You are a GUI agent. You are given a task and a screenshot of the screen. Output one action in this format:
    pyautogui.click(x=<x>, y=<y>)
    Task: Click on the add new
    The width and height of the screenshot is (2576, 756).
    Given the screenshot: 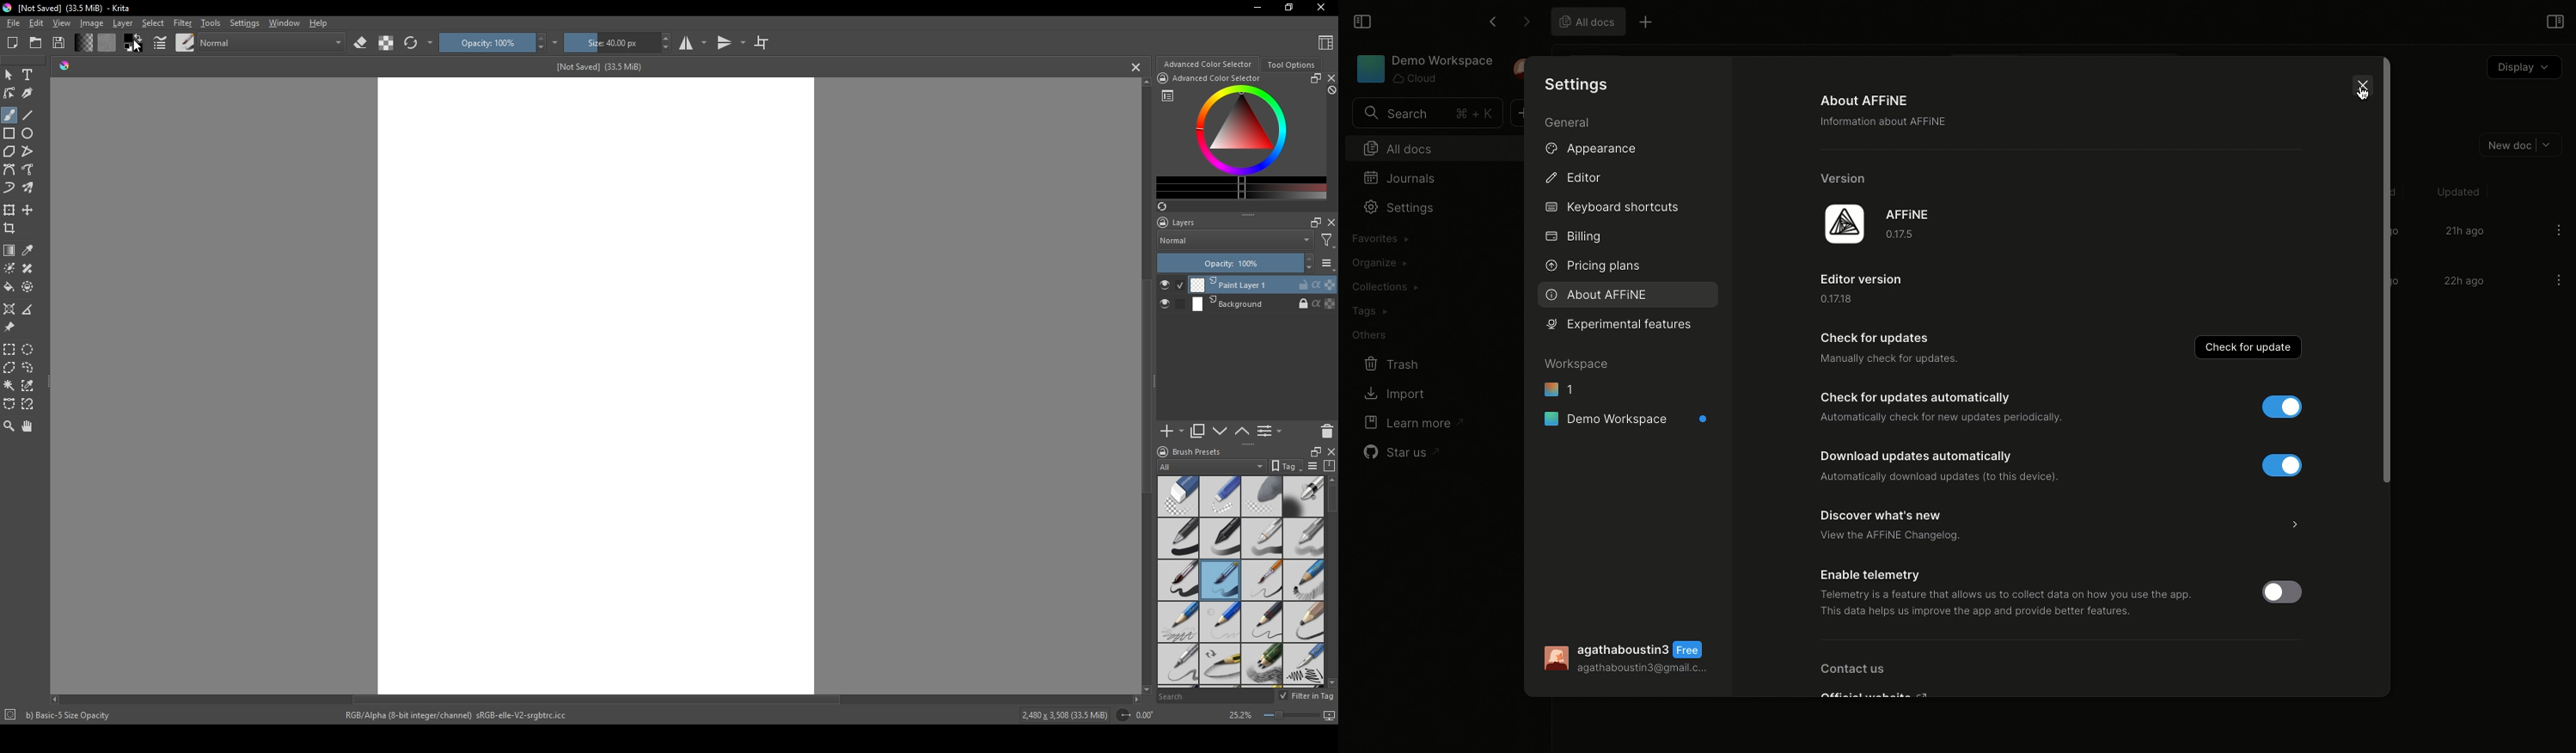 What is the action you would take?
    pyautogui.click(x=1171, y=432)
    